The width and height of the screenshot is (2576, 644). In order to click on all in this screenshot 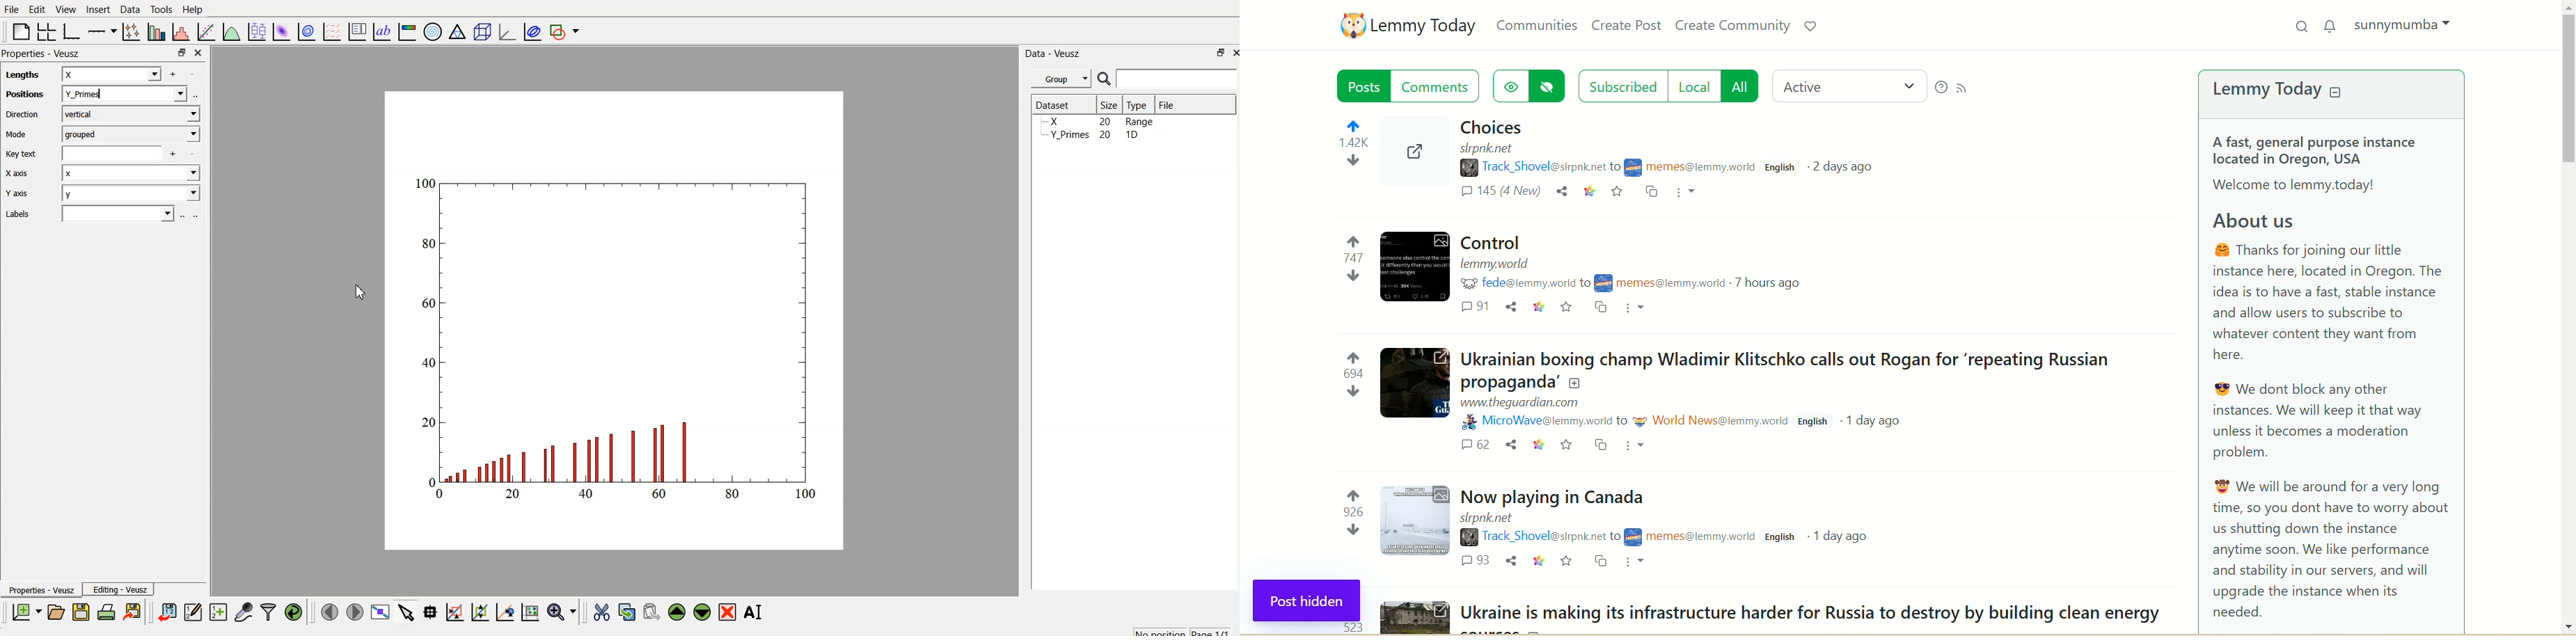, I will do `click(1739, 86)`.